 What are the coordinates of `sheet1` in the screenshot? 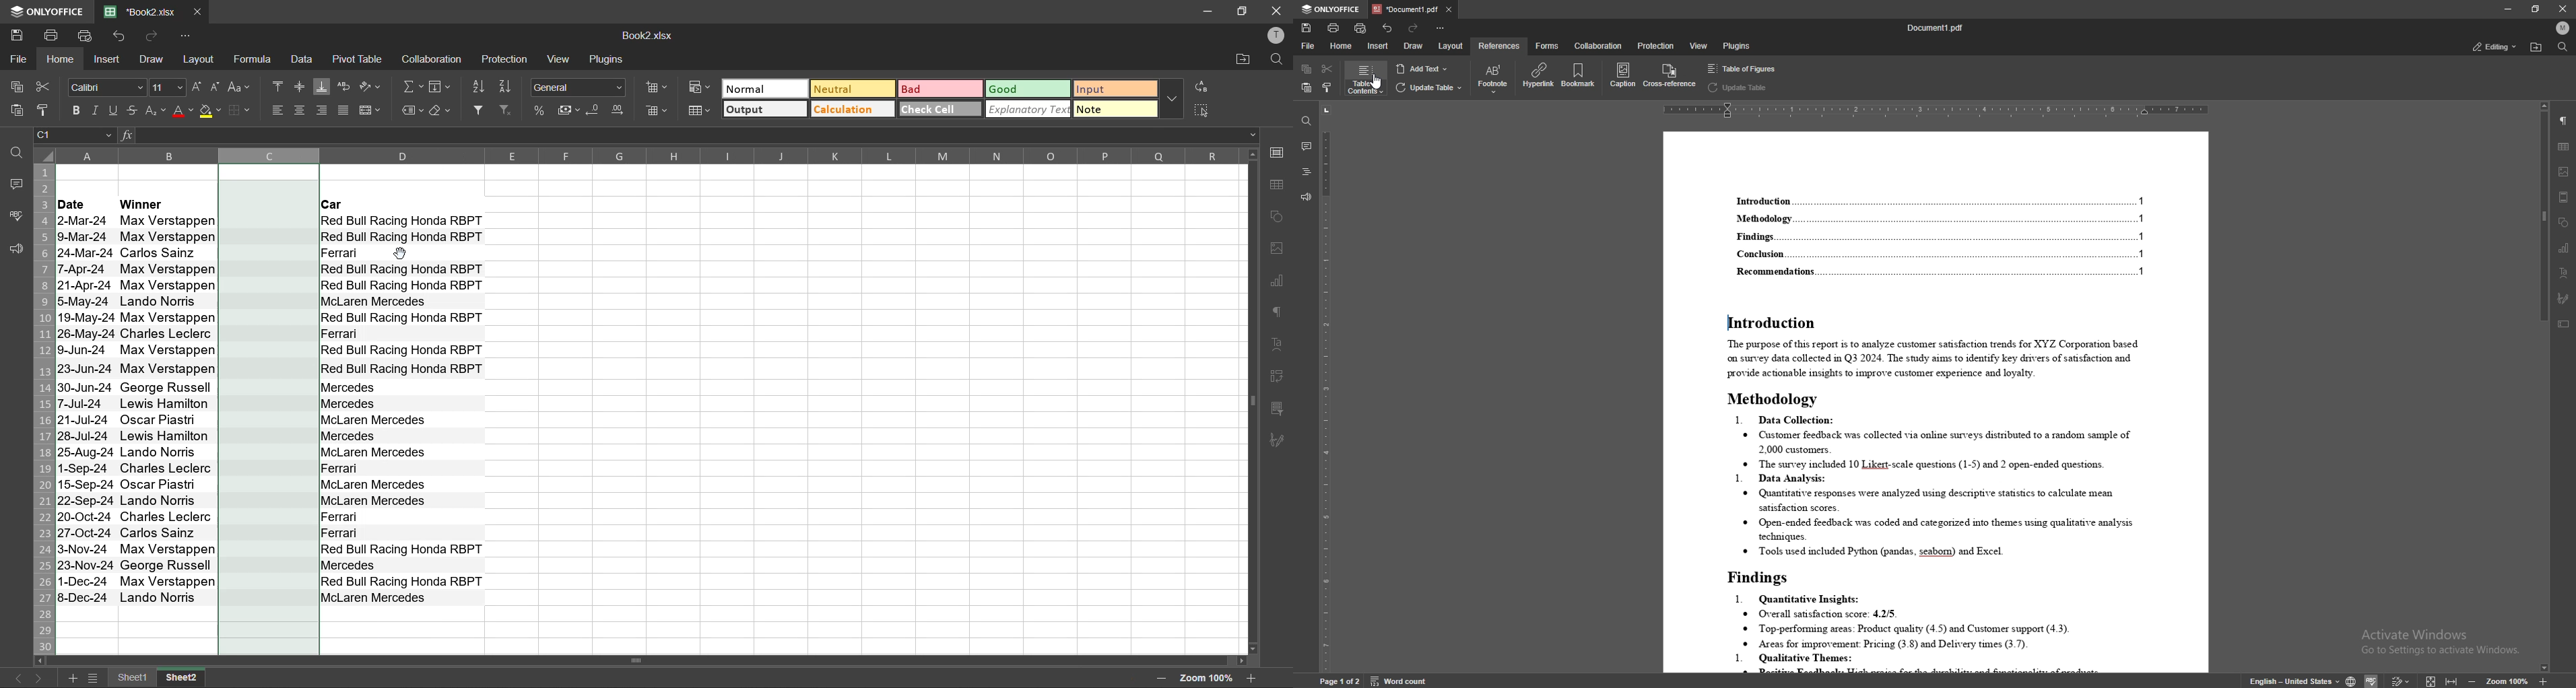 It's located at (131, 678).